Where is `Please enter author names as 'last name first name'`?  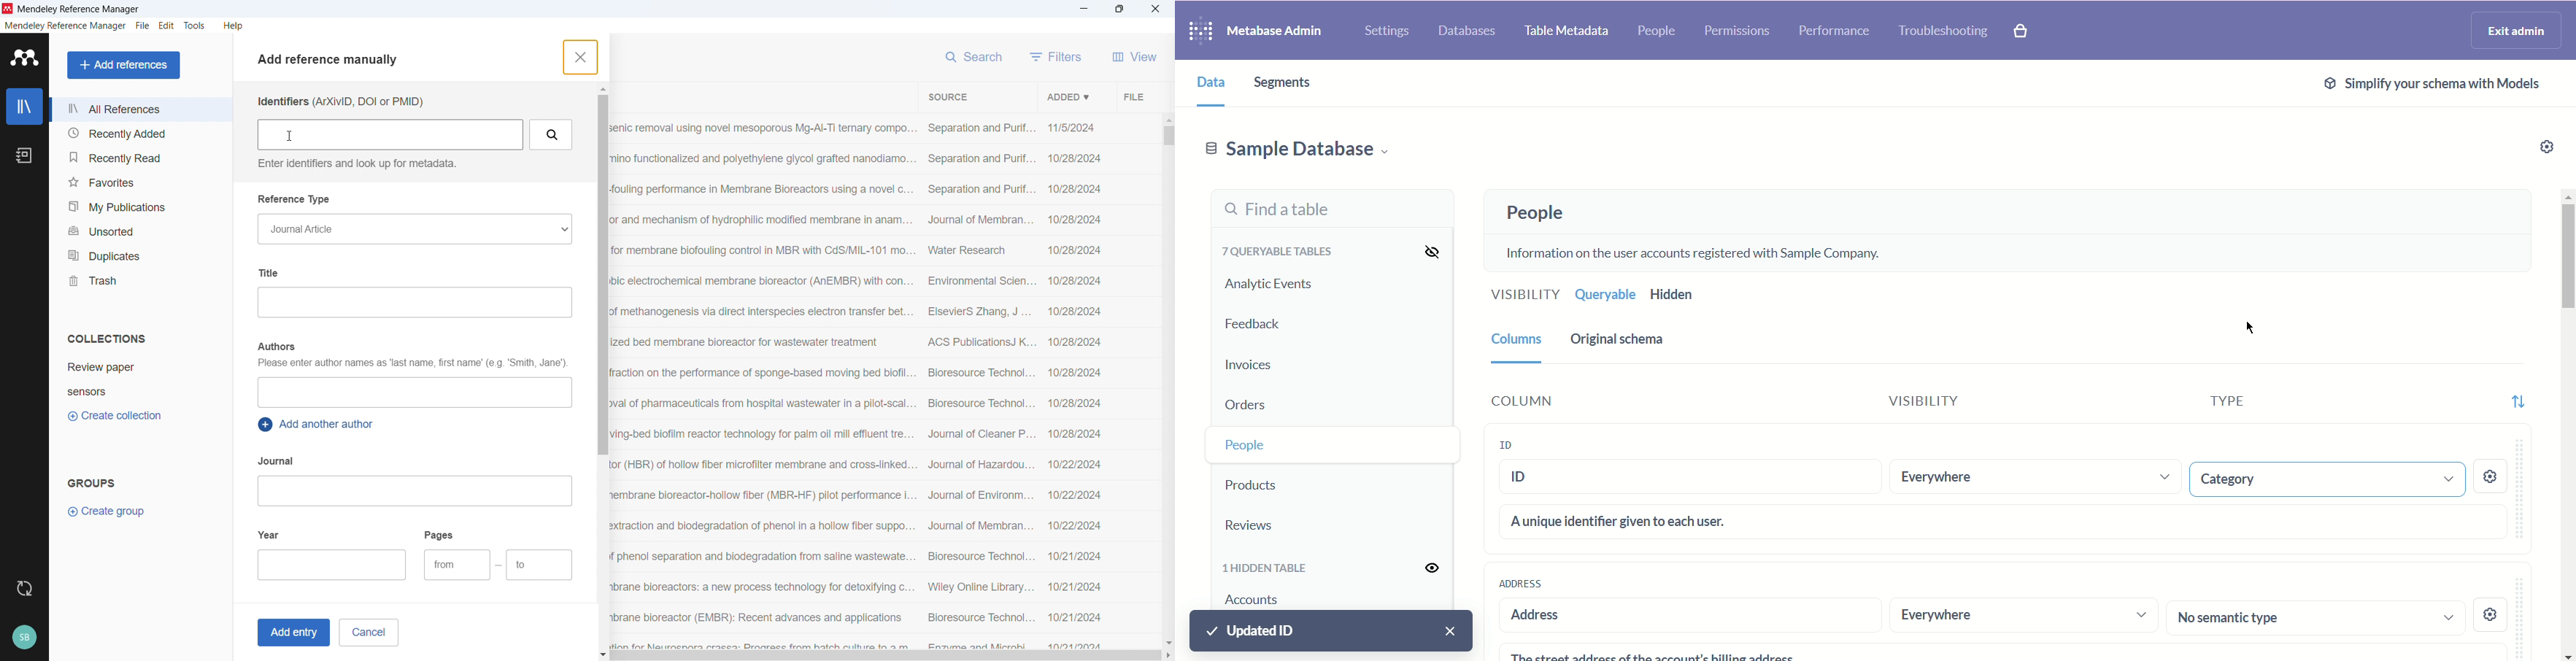 Please enter author names as 'last name first name' is located at coordinates (411, 364).